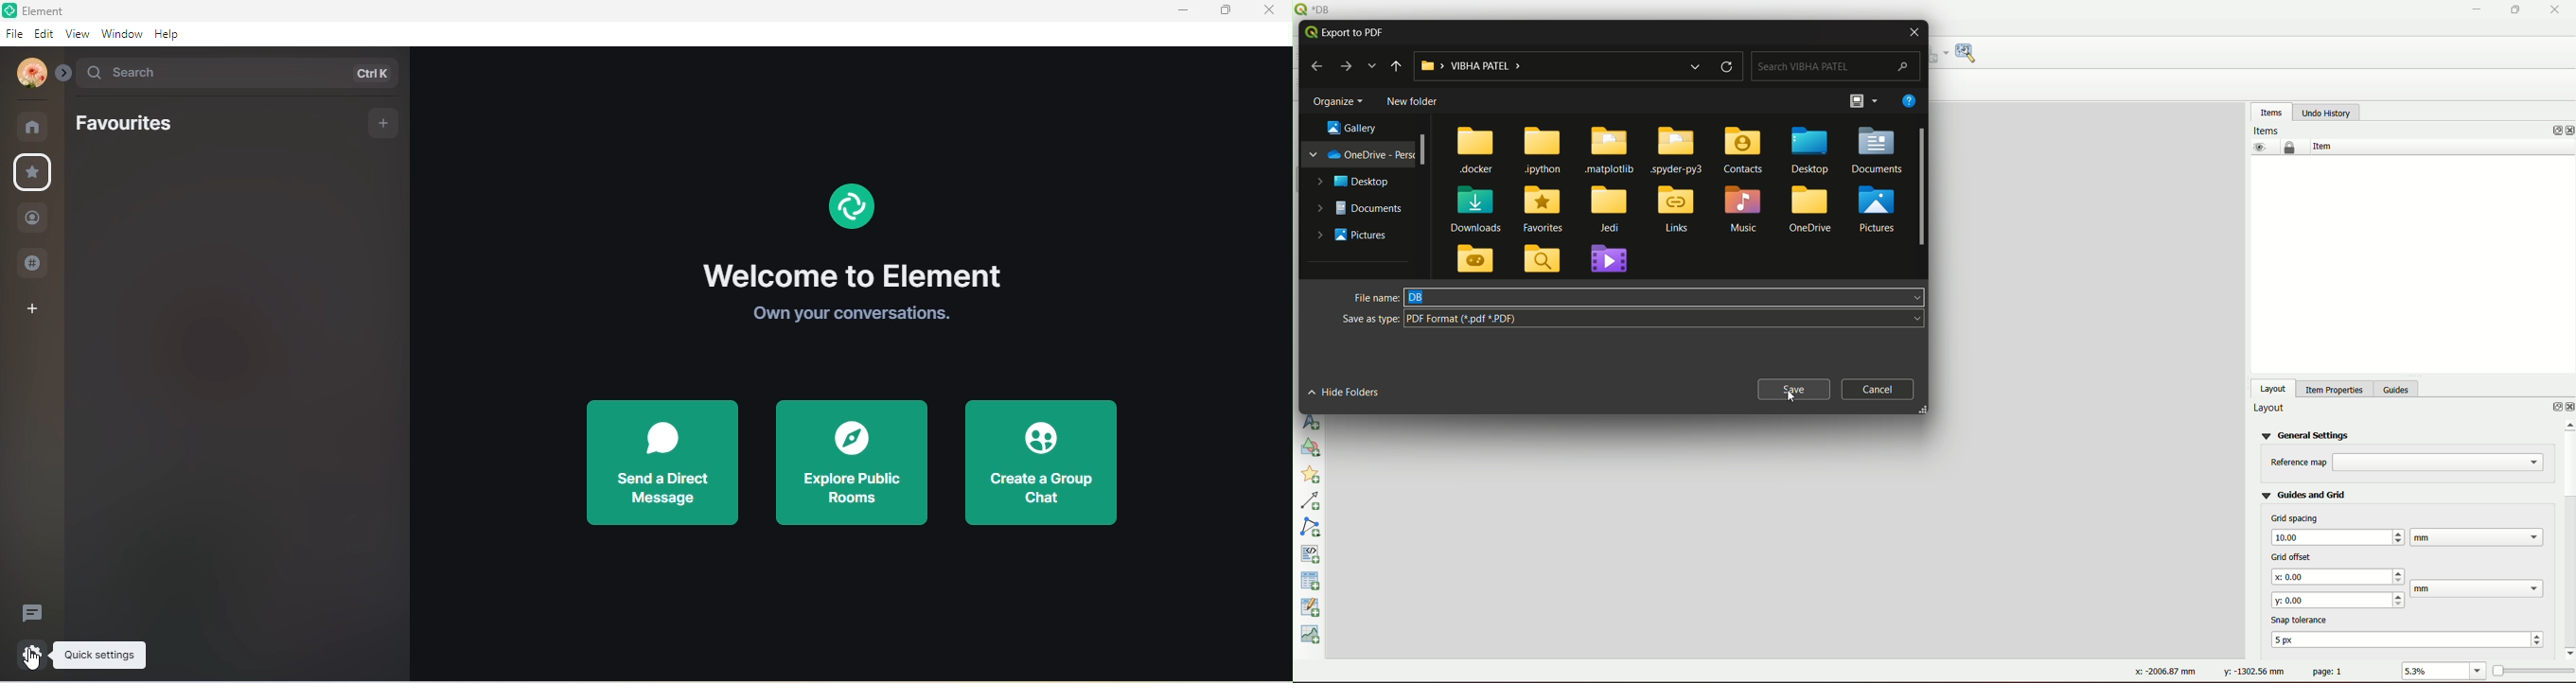  Describe the element at coordinates (2272, 112) in the screenshot. I see `items` at that location.